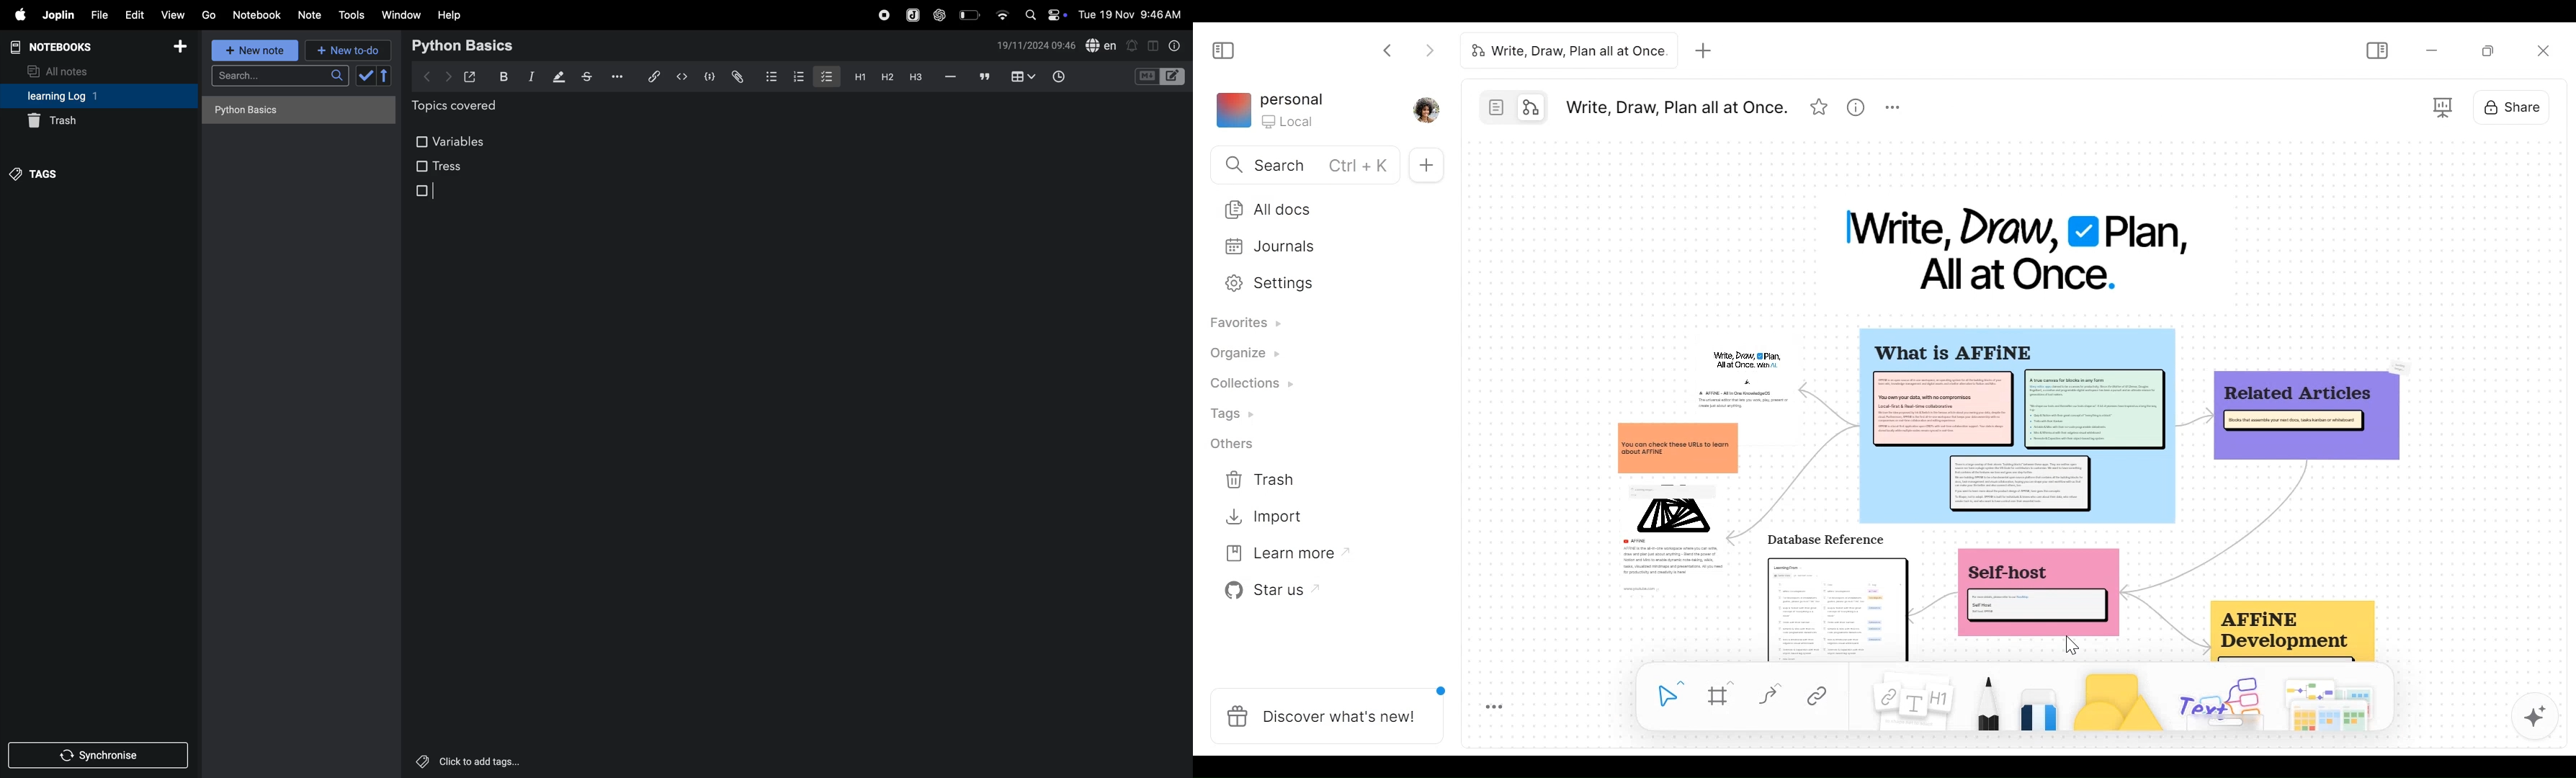 This screenshot has width=2576, height=784. I want to click on search, so click(280, 79).